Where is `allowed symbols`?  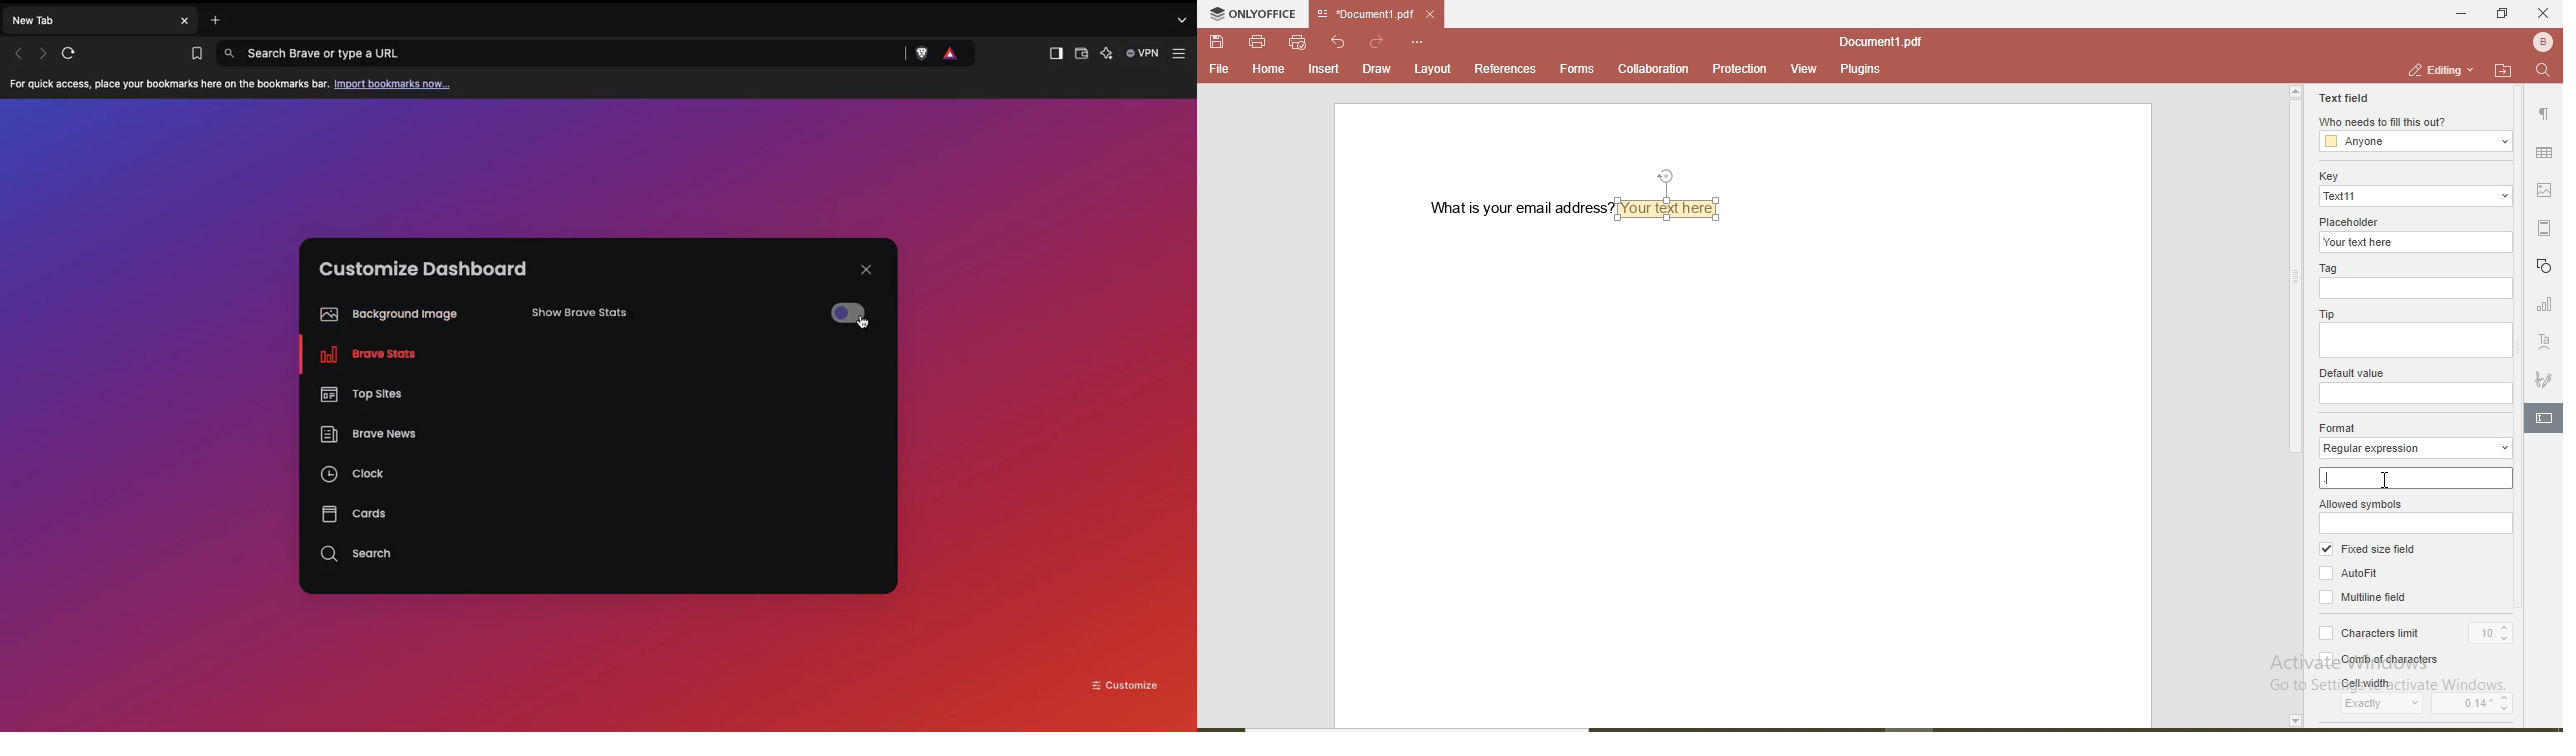
allowed symbols is located at coordinates (2362, 502).